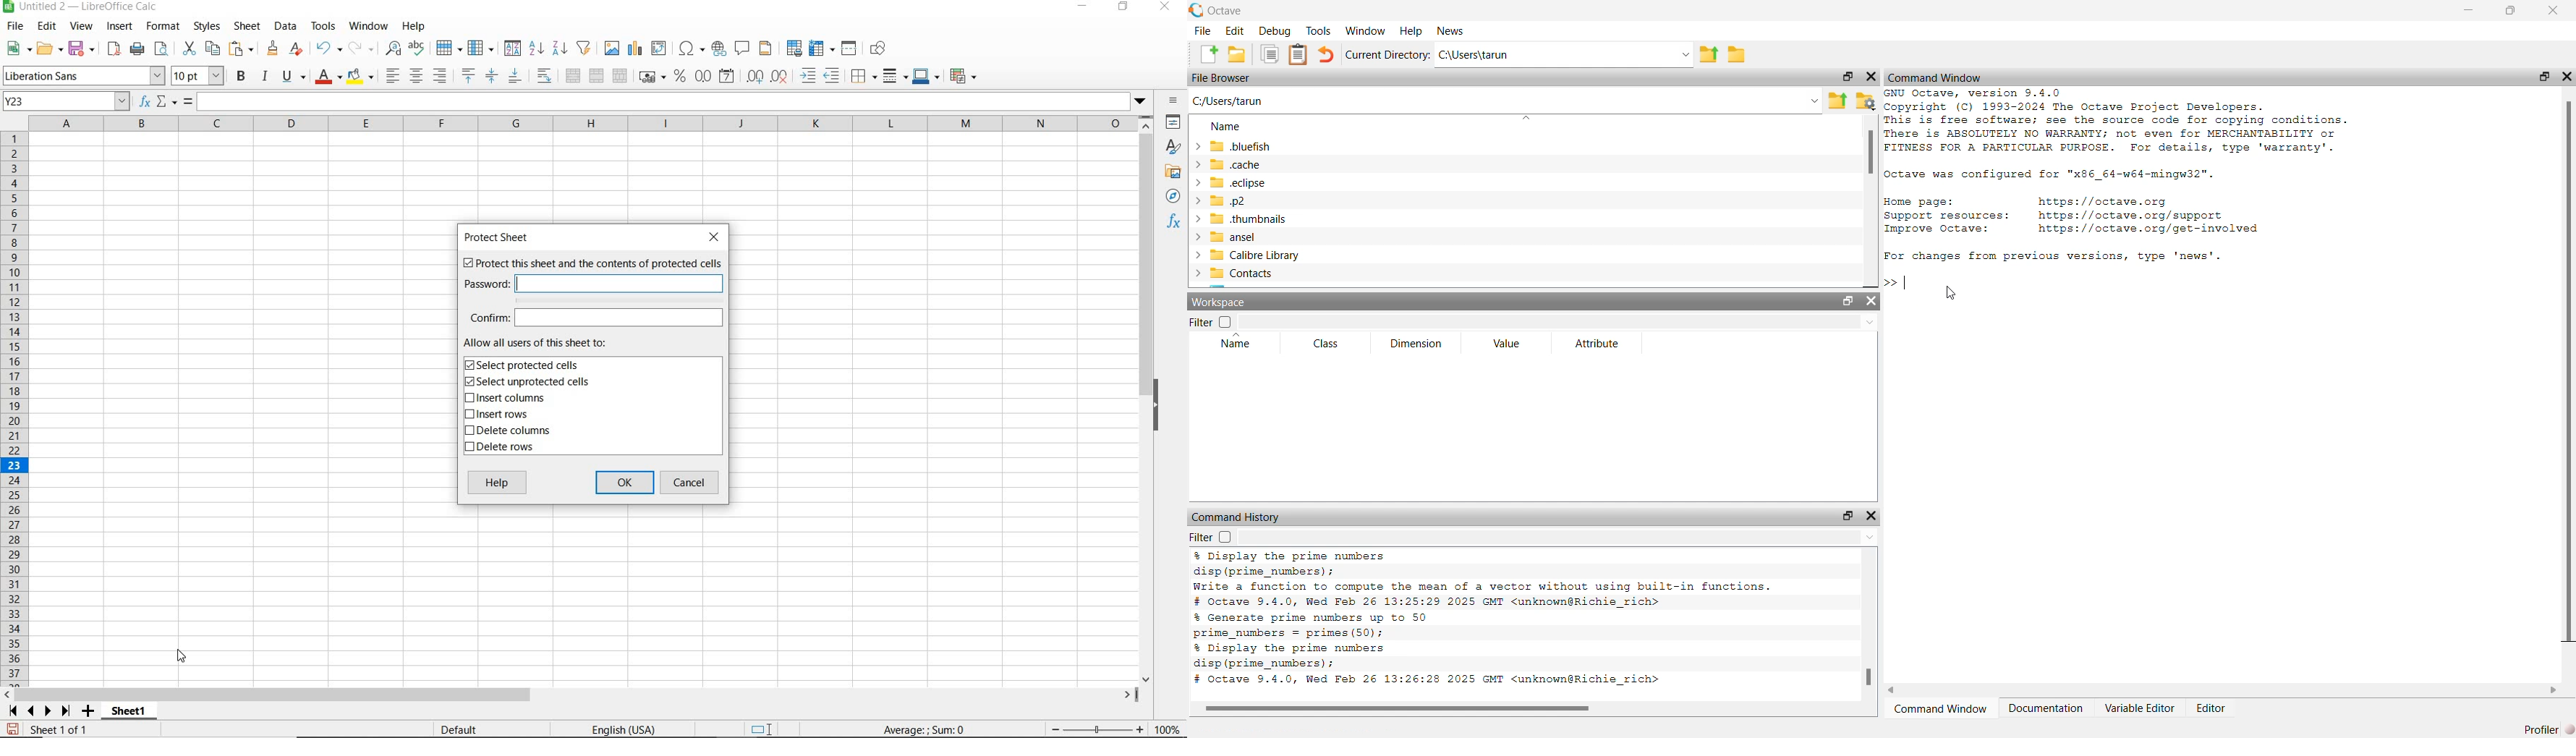  I want to click on Calibre Library, so click(1255, 255).